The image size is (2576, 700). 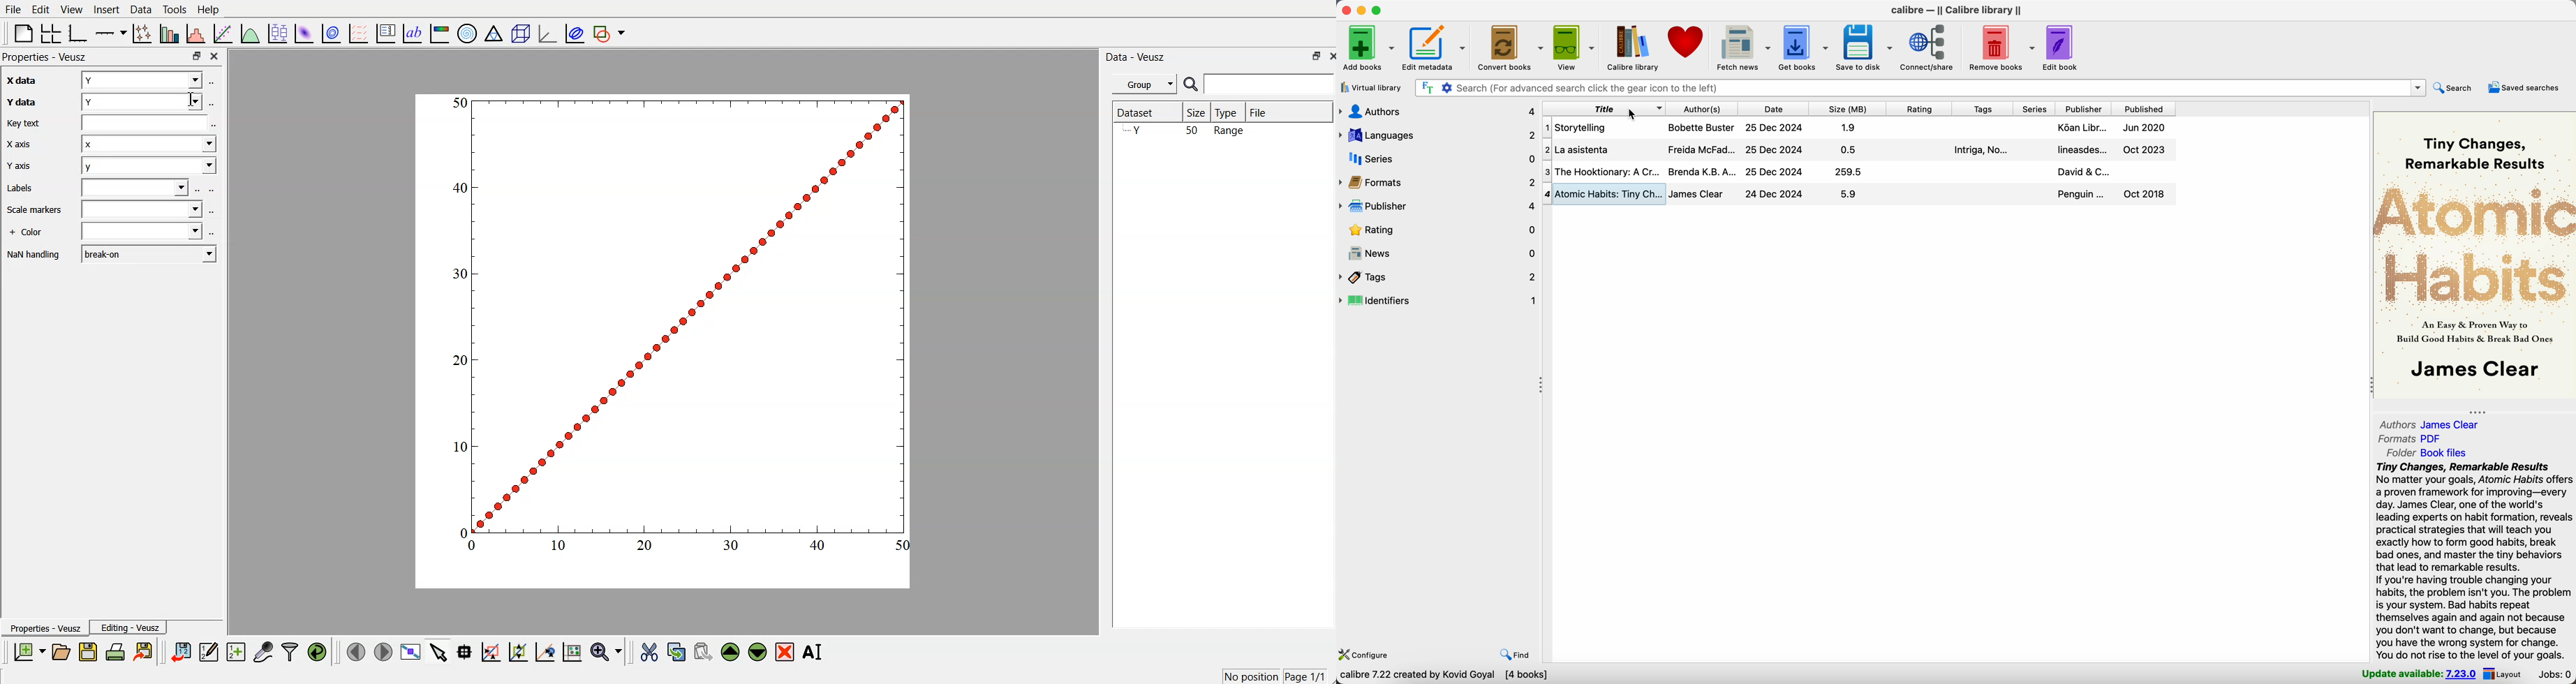 I want to click on 3d graph, so click(x=547, y=31).